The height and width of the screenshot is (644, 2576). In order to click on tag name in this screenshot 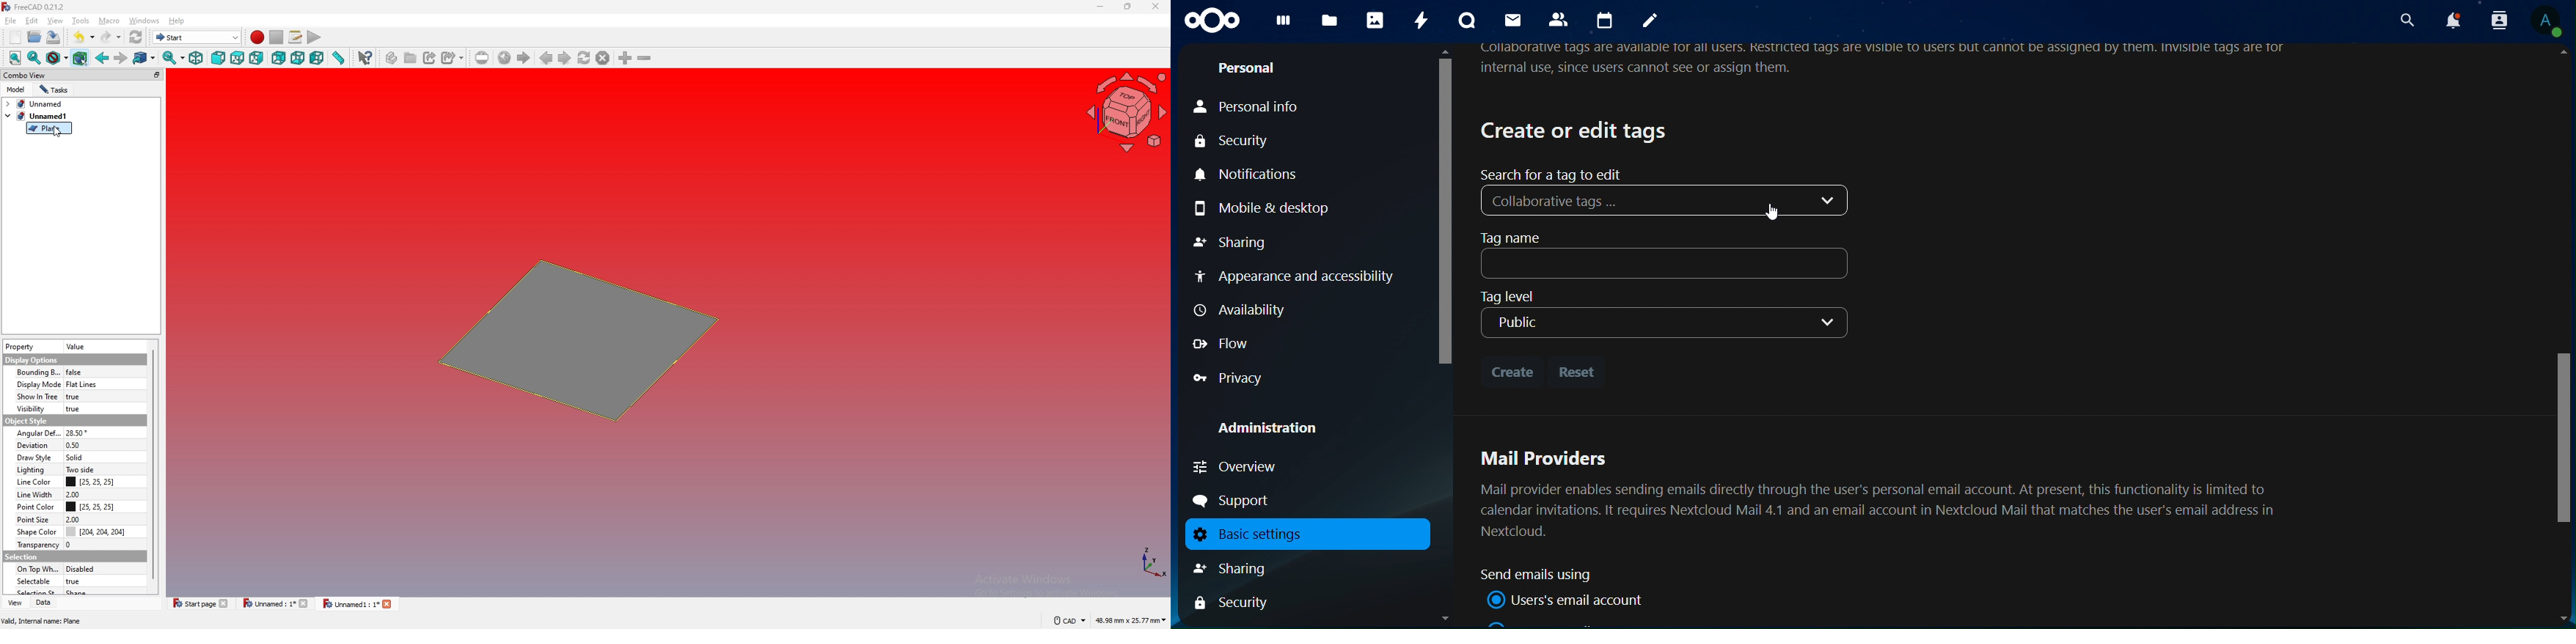, I will do `click(1668, 255)`.